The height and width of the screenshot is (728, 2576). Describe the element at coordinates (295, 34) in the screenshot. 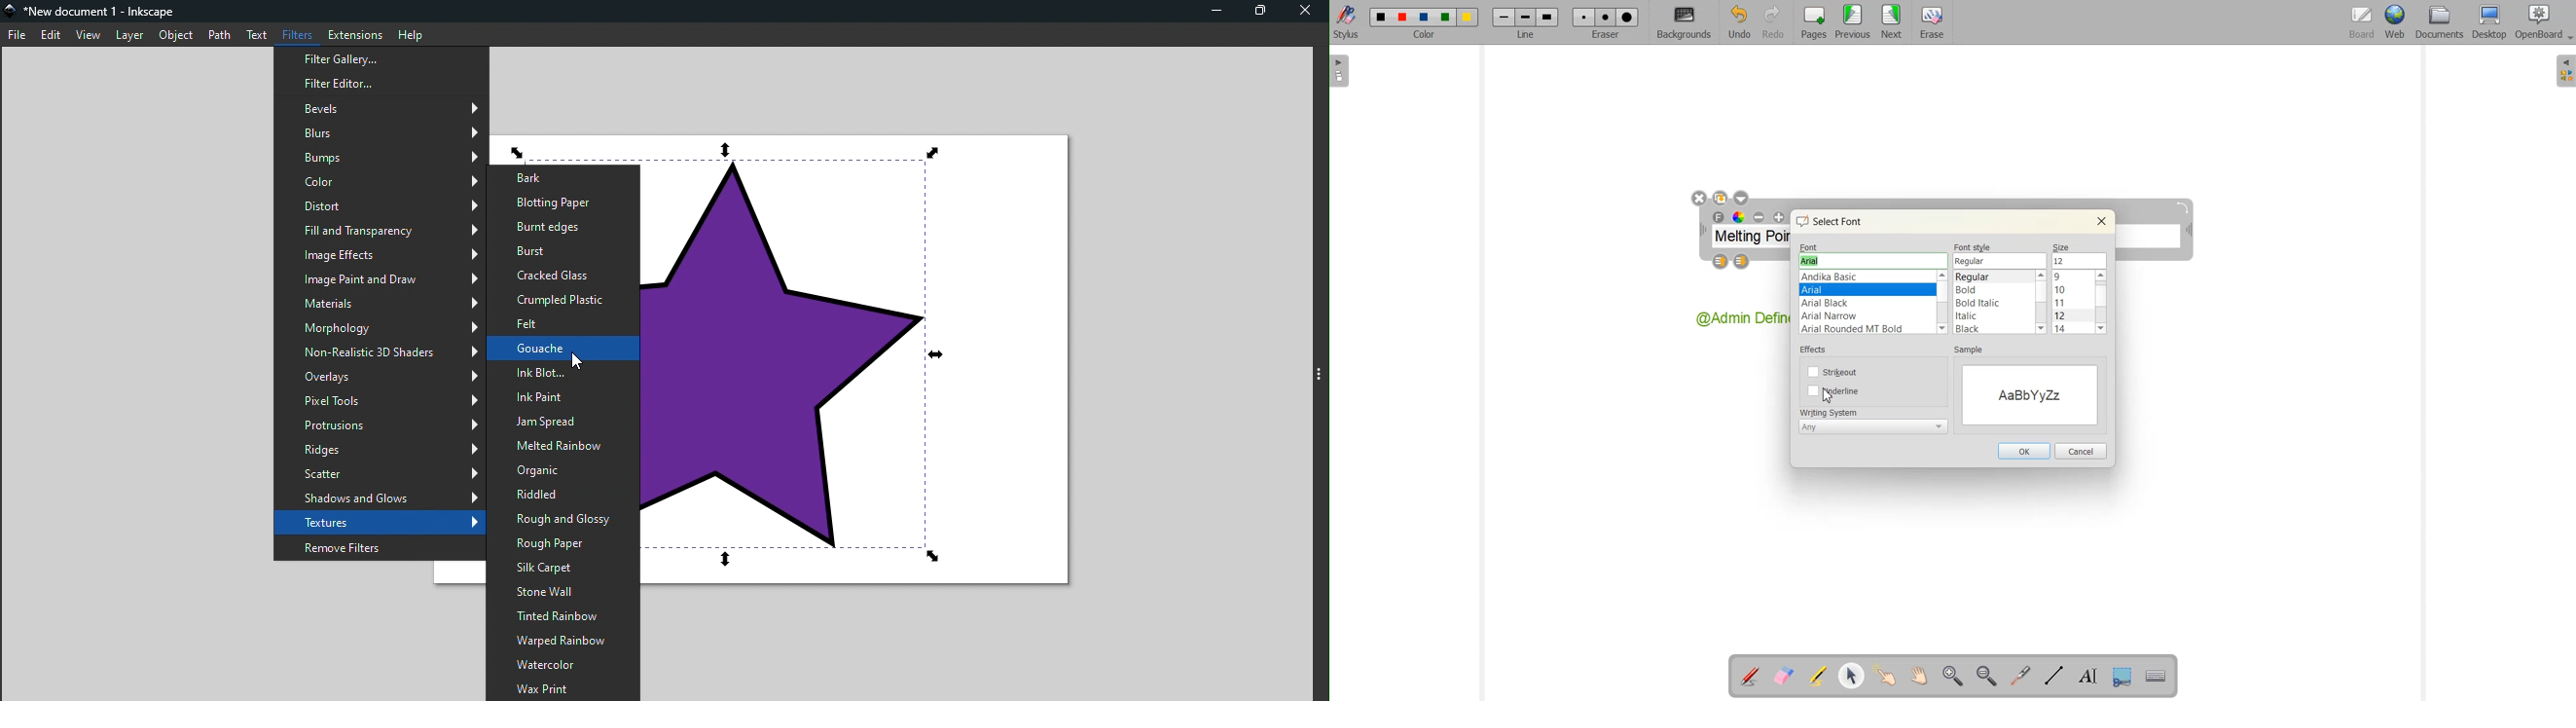

I see `Filters` at that location.